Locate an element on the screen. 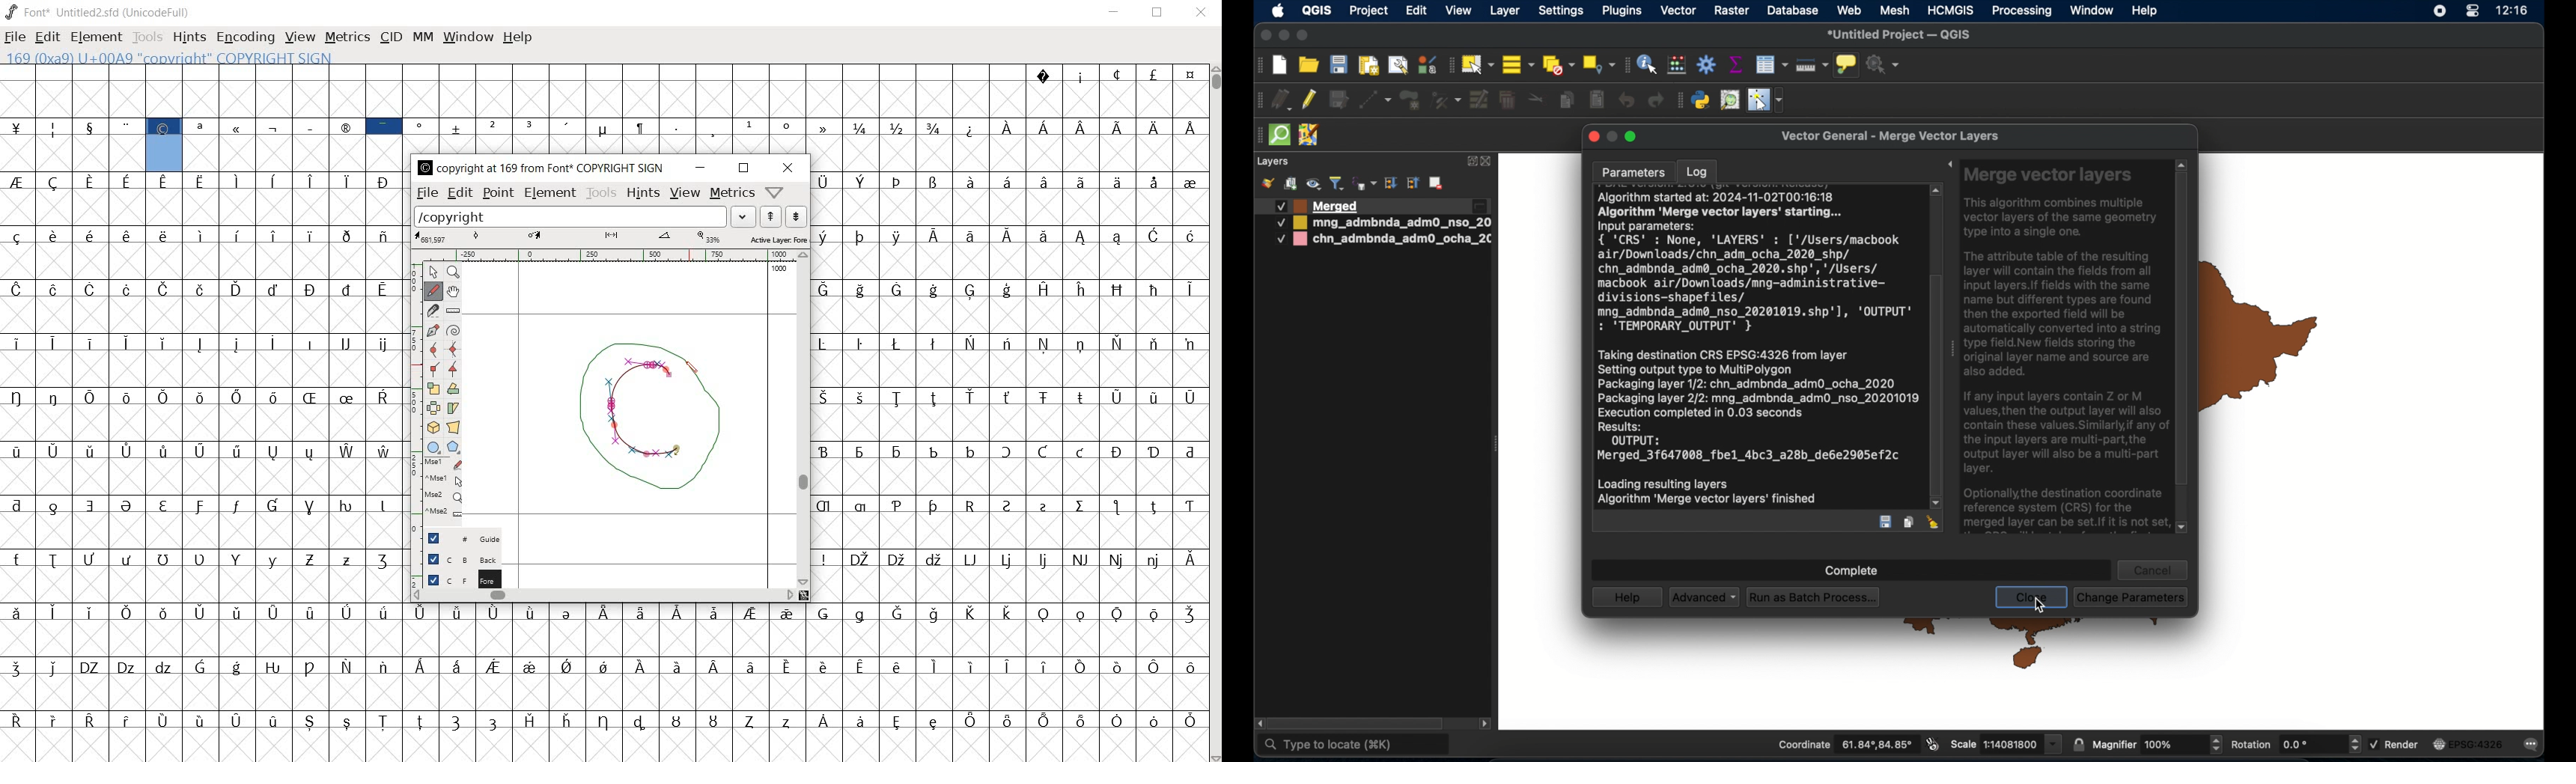 Image resolution: width=2576 pixels, height=784 pixels. coordinate is located at coordinates (1845, 745).